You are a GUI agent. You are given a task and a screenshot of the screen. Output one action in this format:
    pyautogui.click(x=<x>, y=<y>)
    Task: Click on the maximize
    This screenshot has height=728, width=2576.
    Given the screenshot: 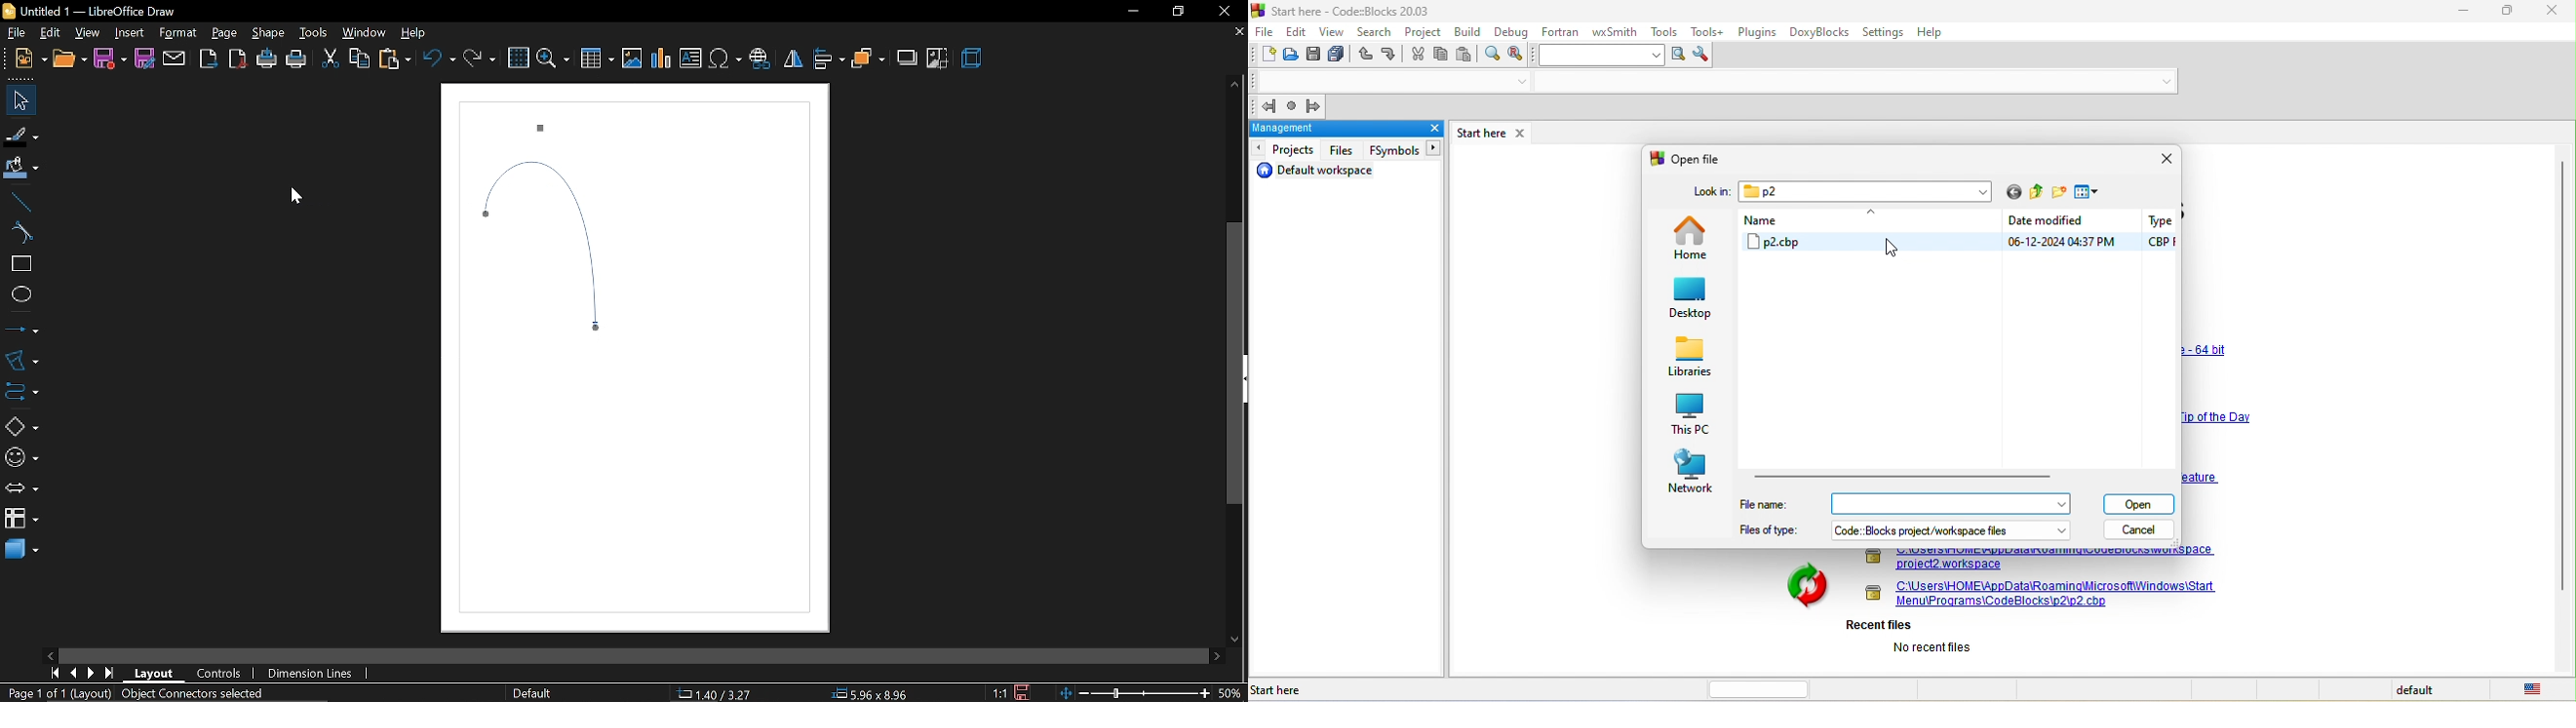 What is the action you would take?
    pyautogui.click(x=2500, y=9)
    